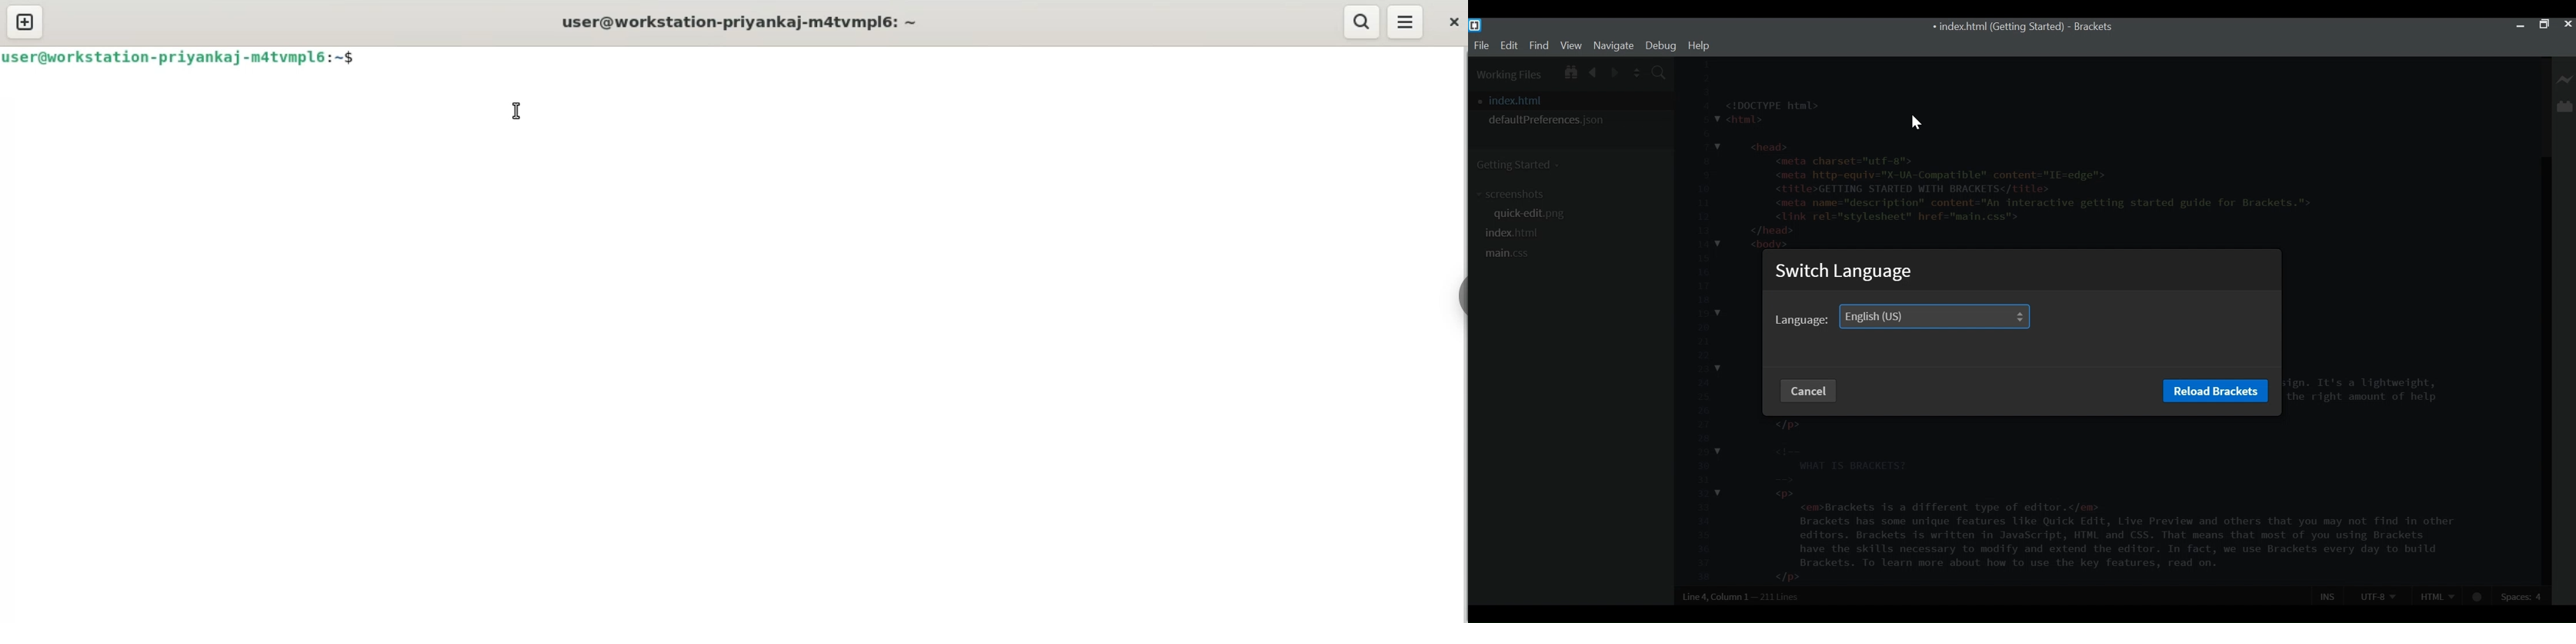 Image resolution: width=2576 pixels, height=644 pixels. I want to click on line number, so click(1701, 321).